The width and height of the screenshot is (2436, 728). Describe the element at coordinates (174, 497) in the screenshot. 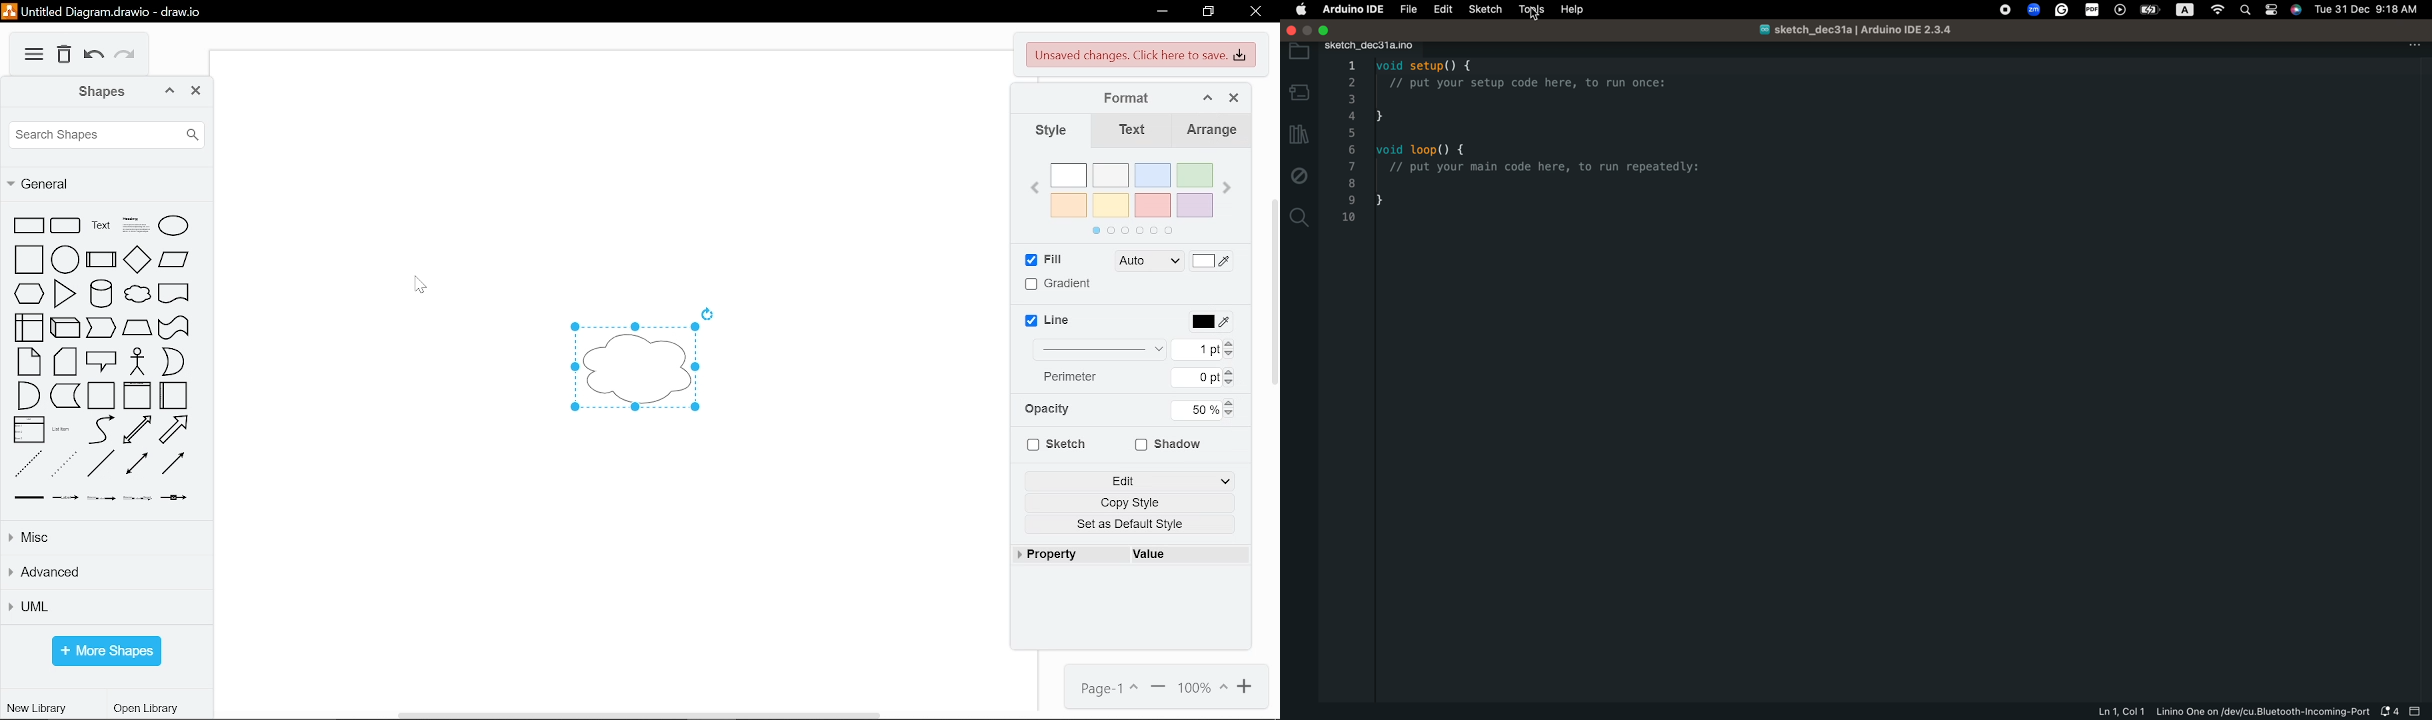

I see `connector with symbol` at that location.